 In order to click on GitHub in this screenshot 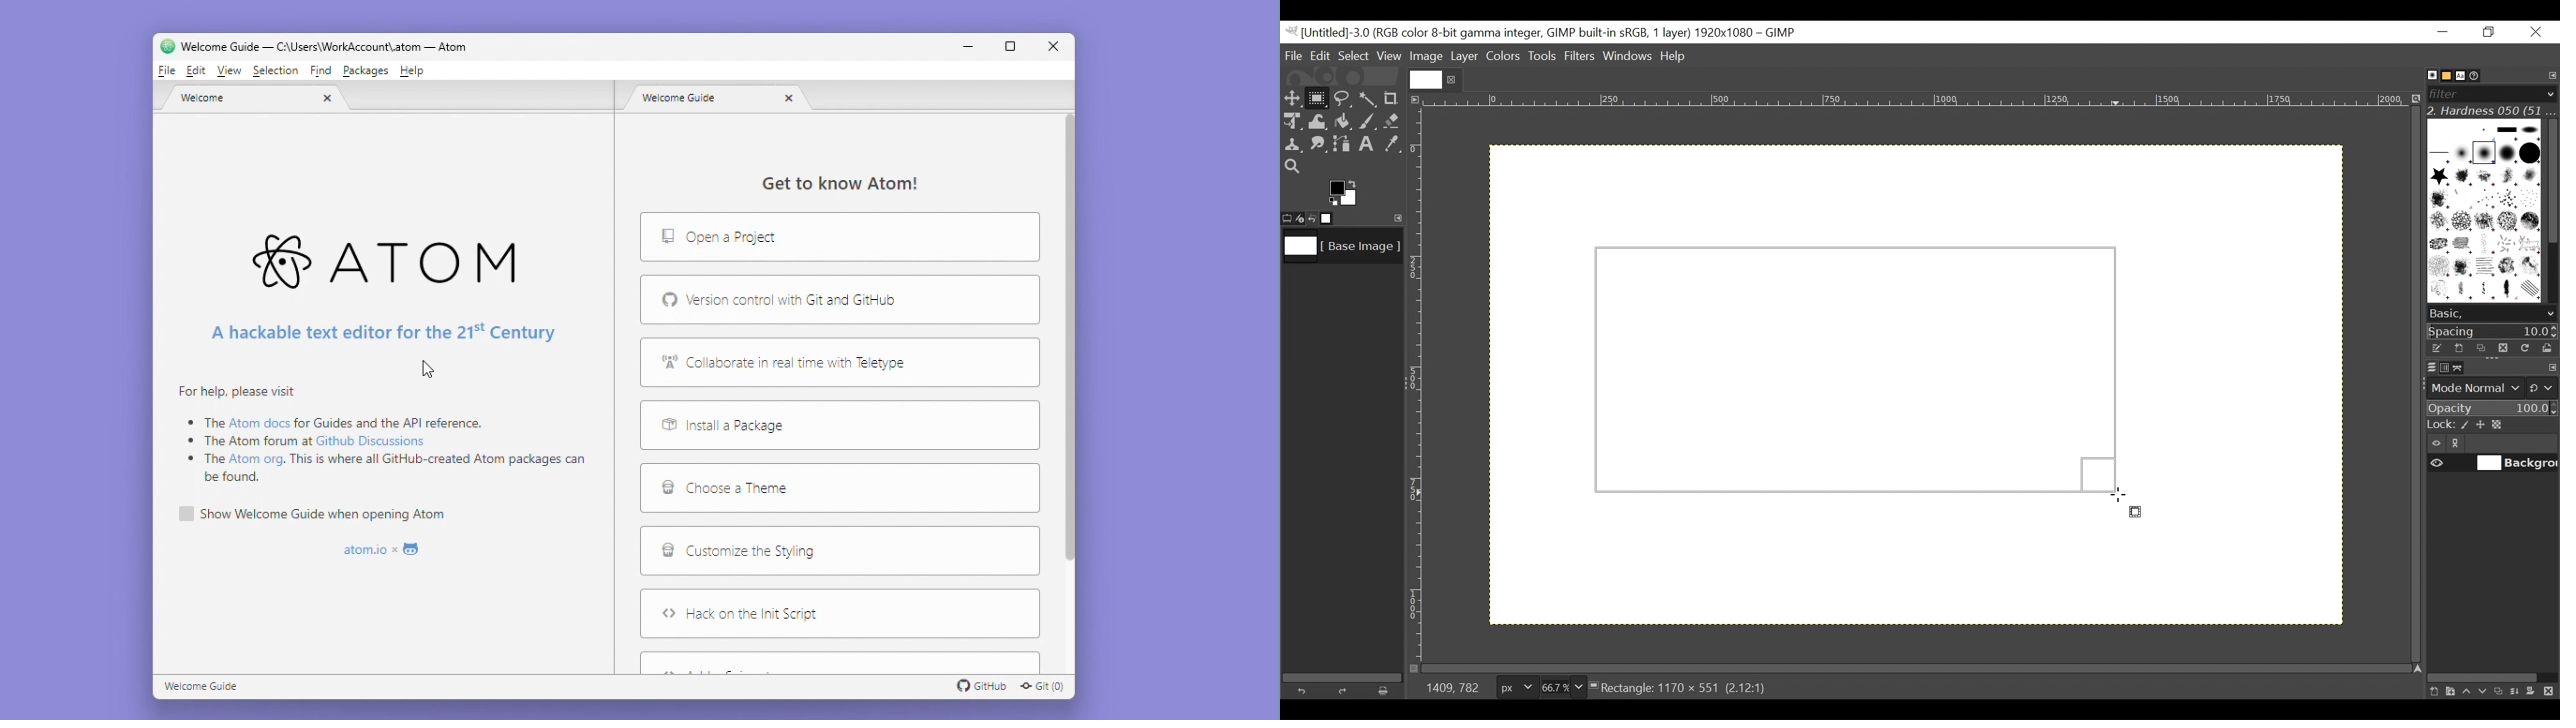, I will do `click(986, 686)`.